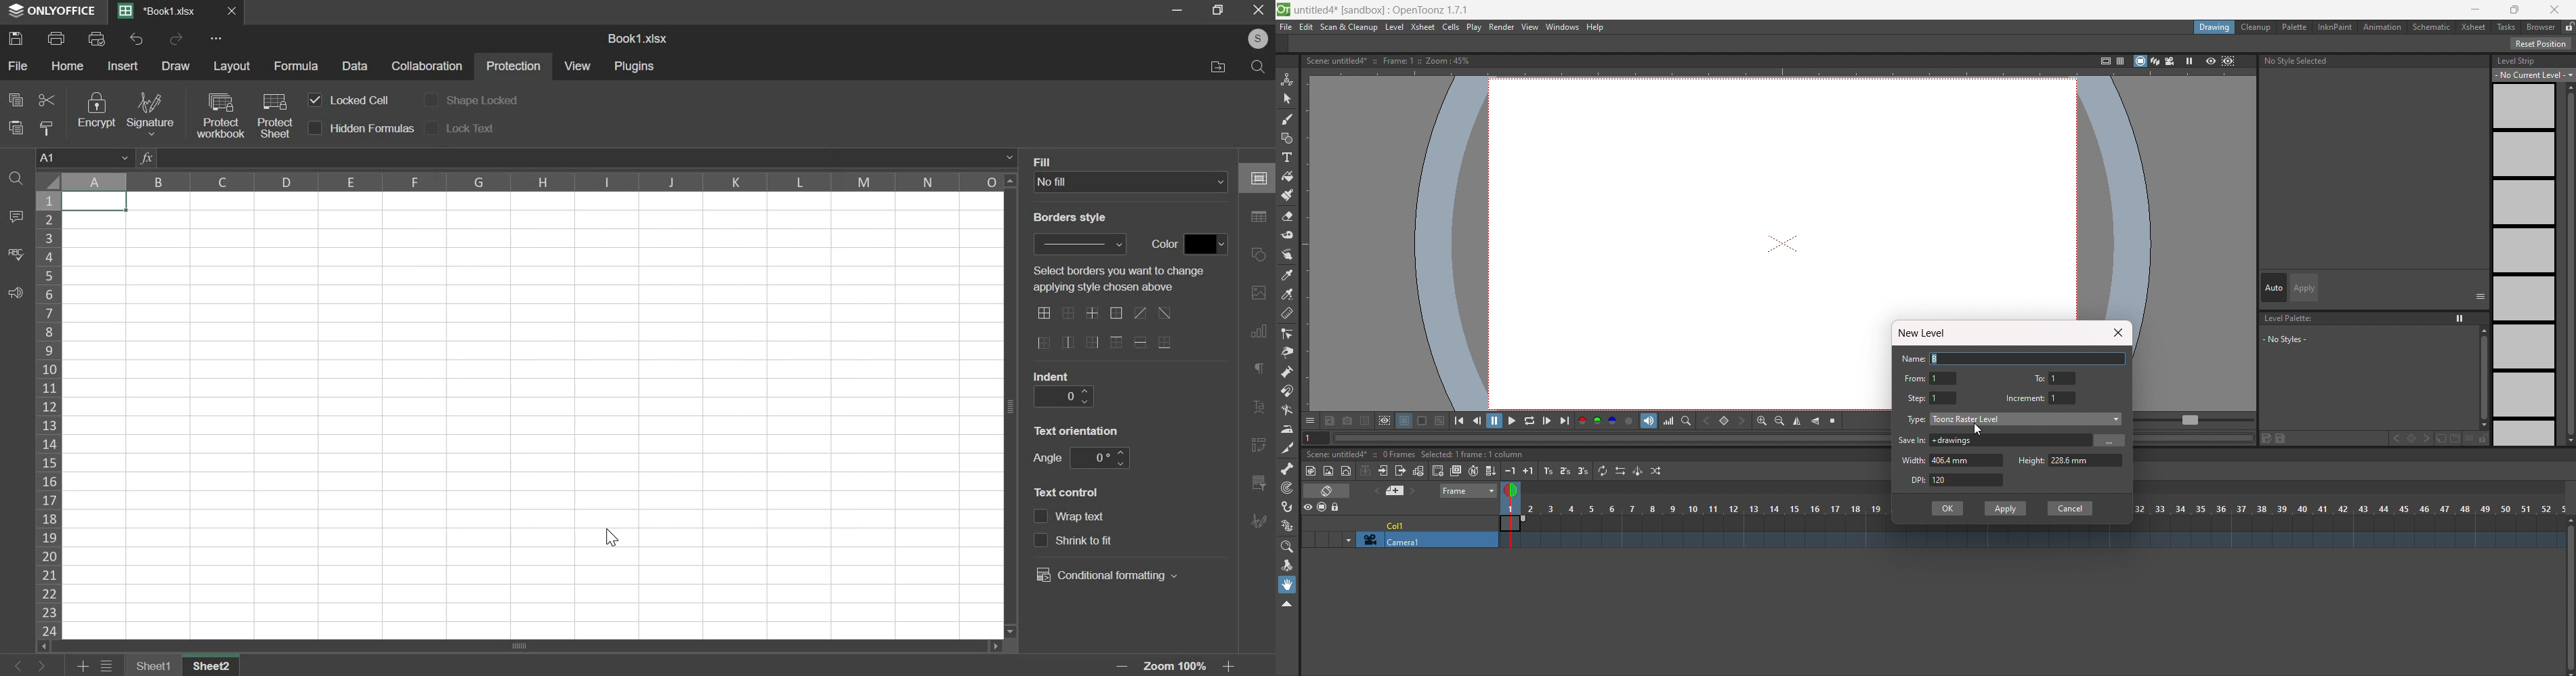 The image size is (2576, 700). What do you see at coordinates (2334, 27) in the screenshot?
I see `inknpaint` at bounding box center [2334, 27].